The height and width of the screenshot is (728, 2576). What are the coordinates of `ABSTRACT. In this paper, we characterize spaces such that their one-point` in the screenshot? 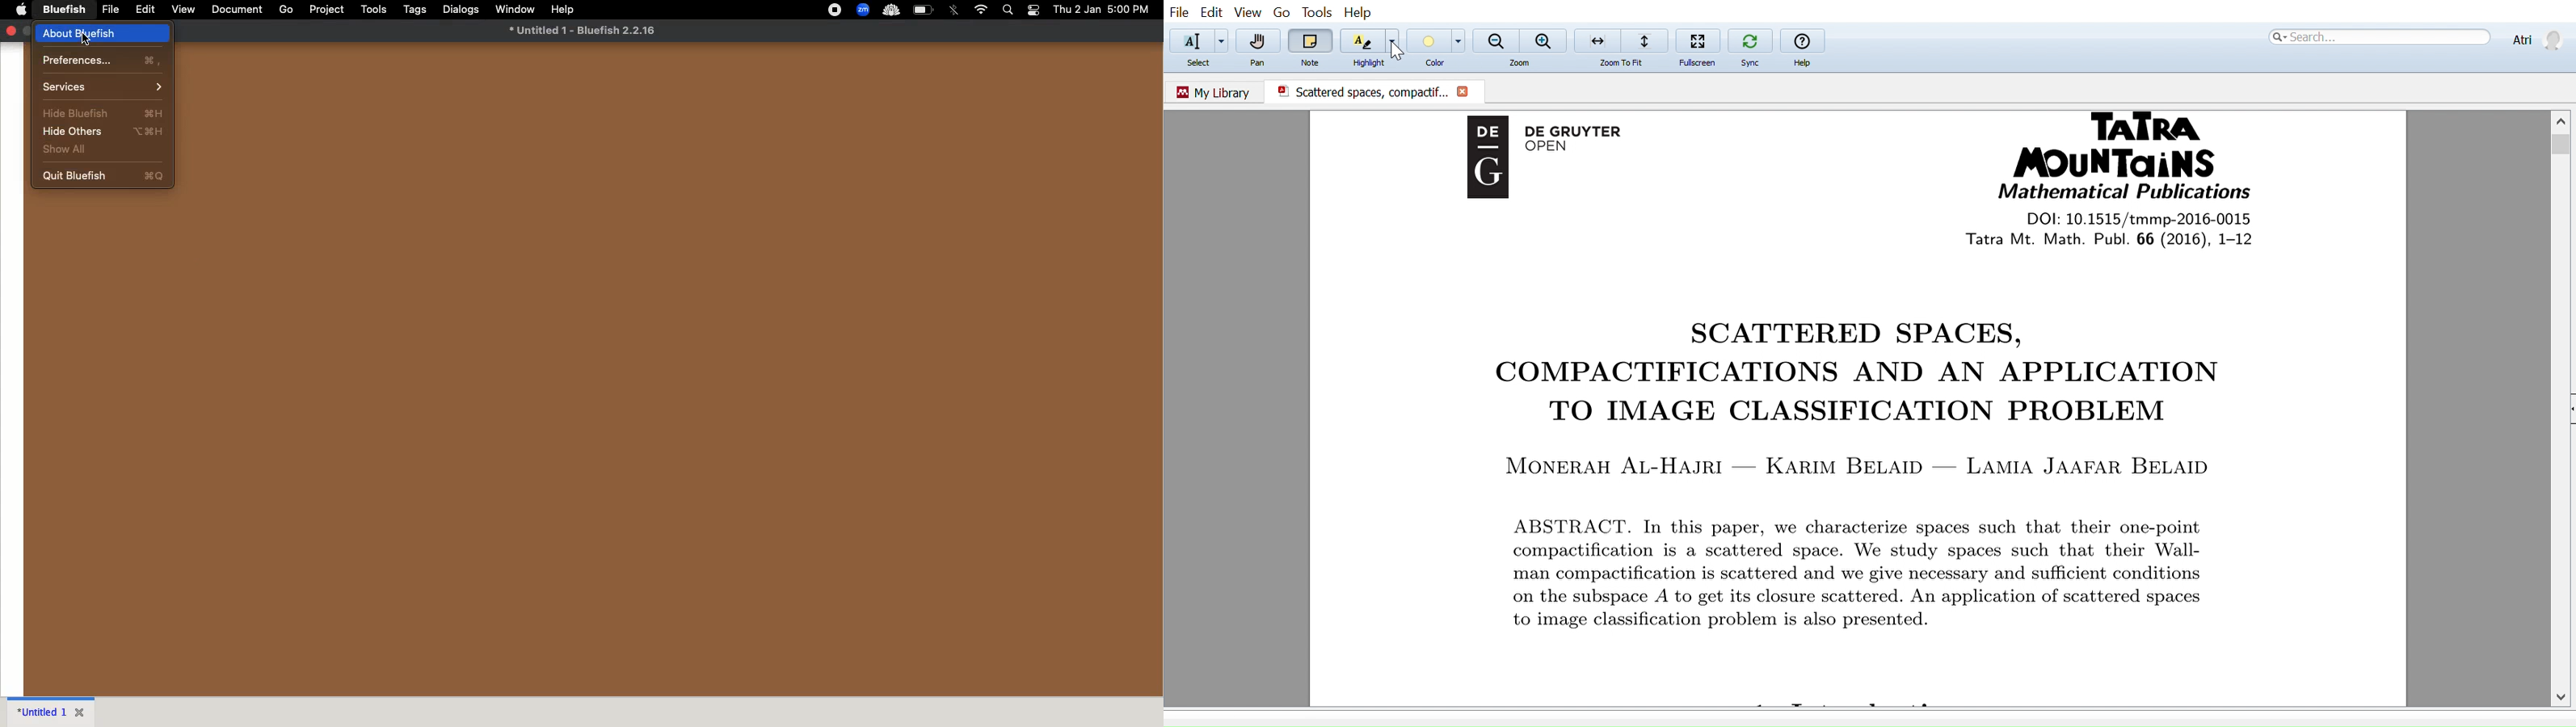 It's located at (1884, 523).